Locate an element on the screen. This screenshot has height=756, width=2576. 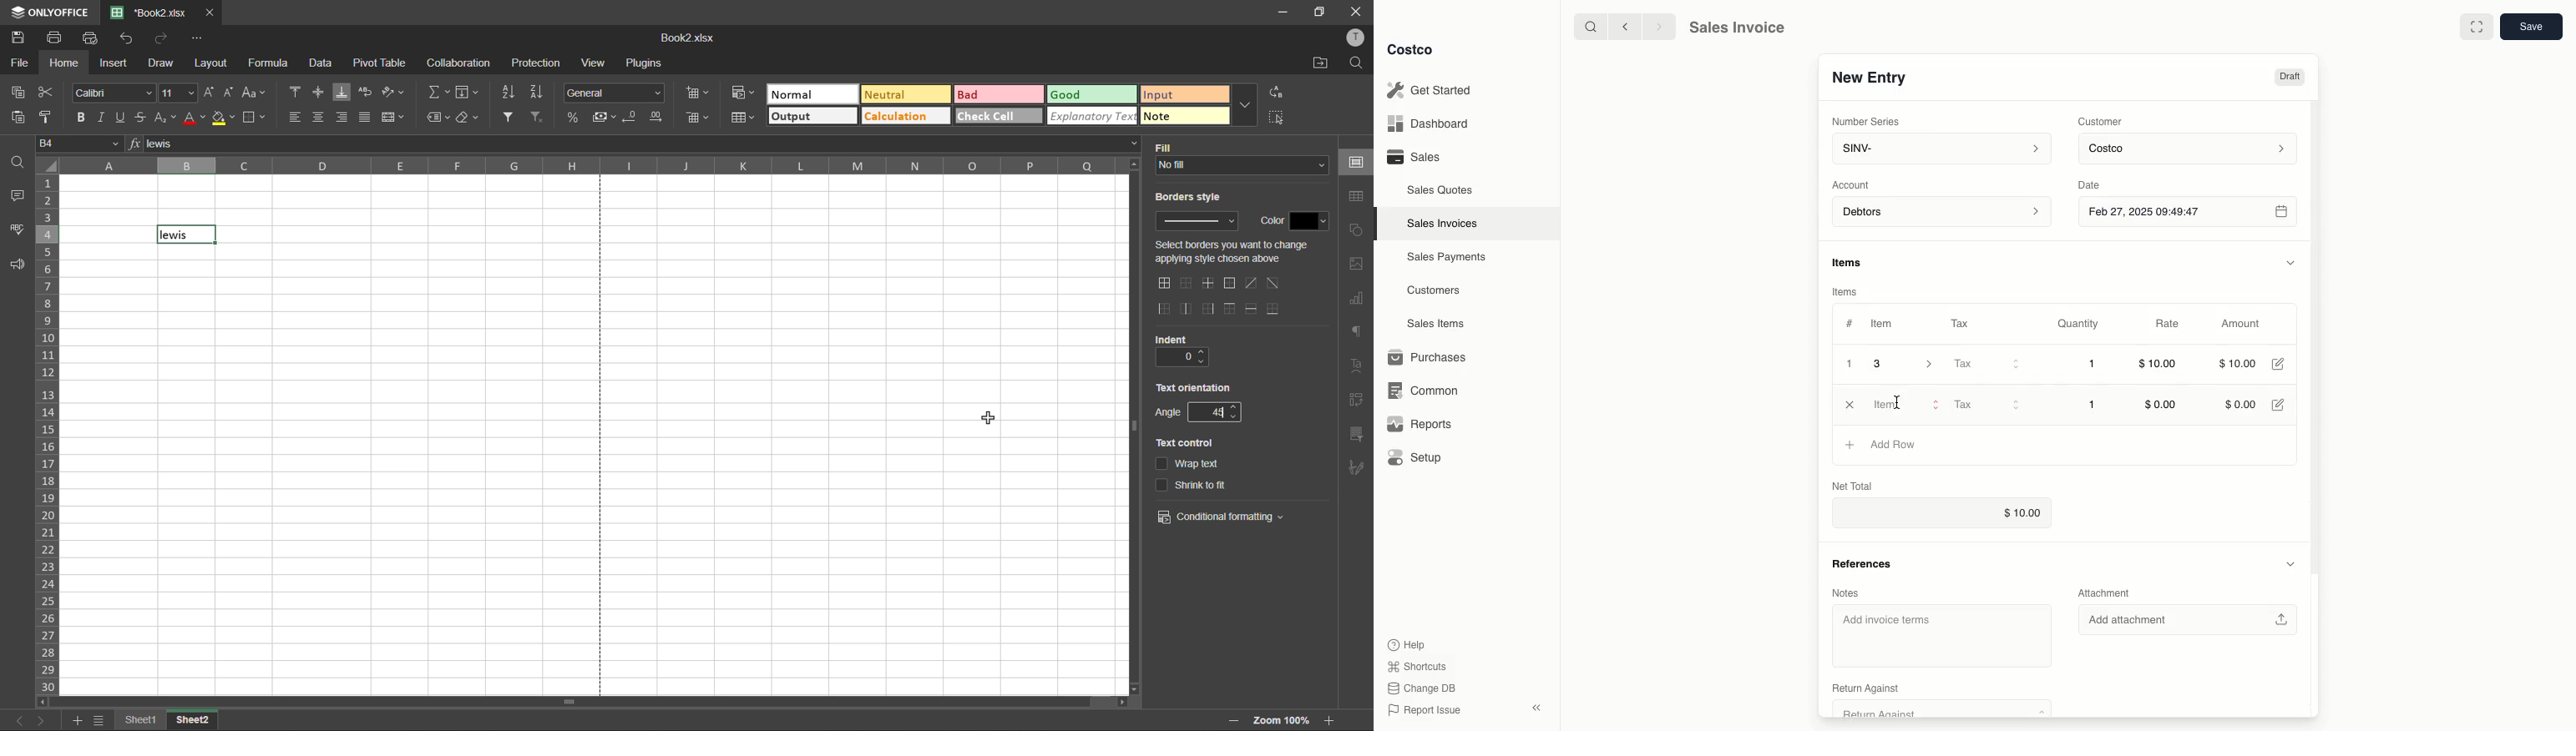
indent is located at coordinates (1168, 340).